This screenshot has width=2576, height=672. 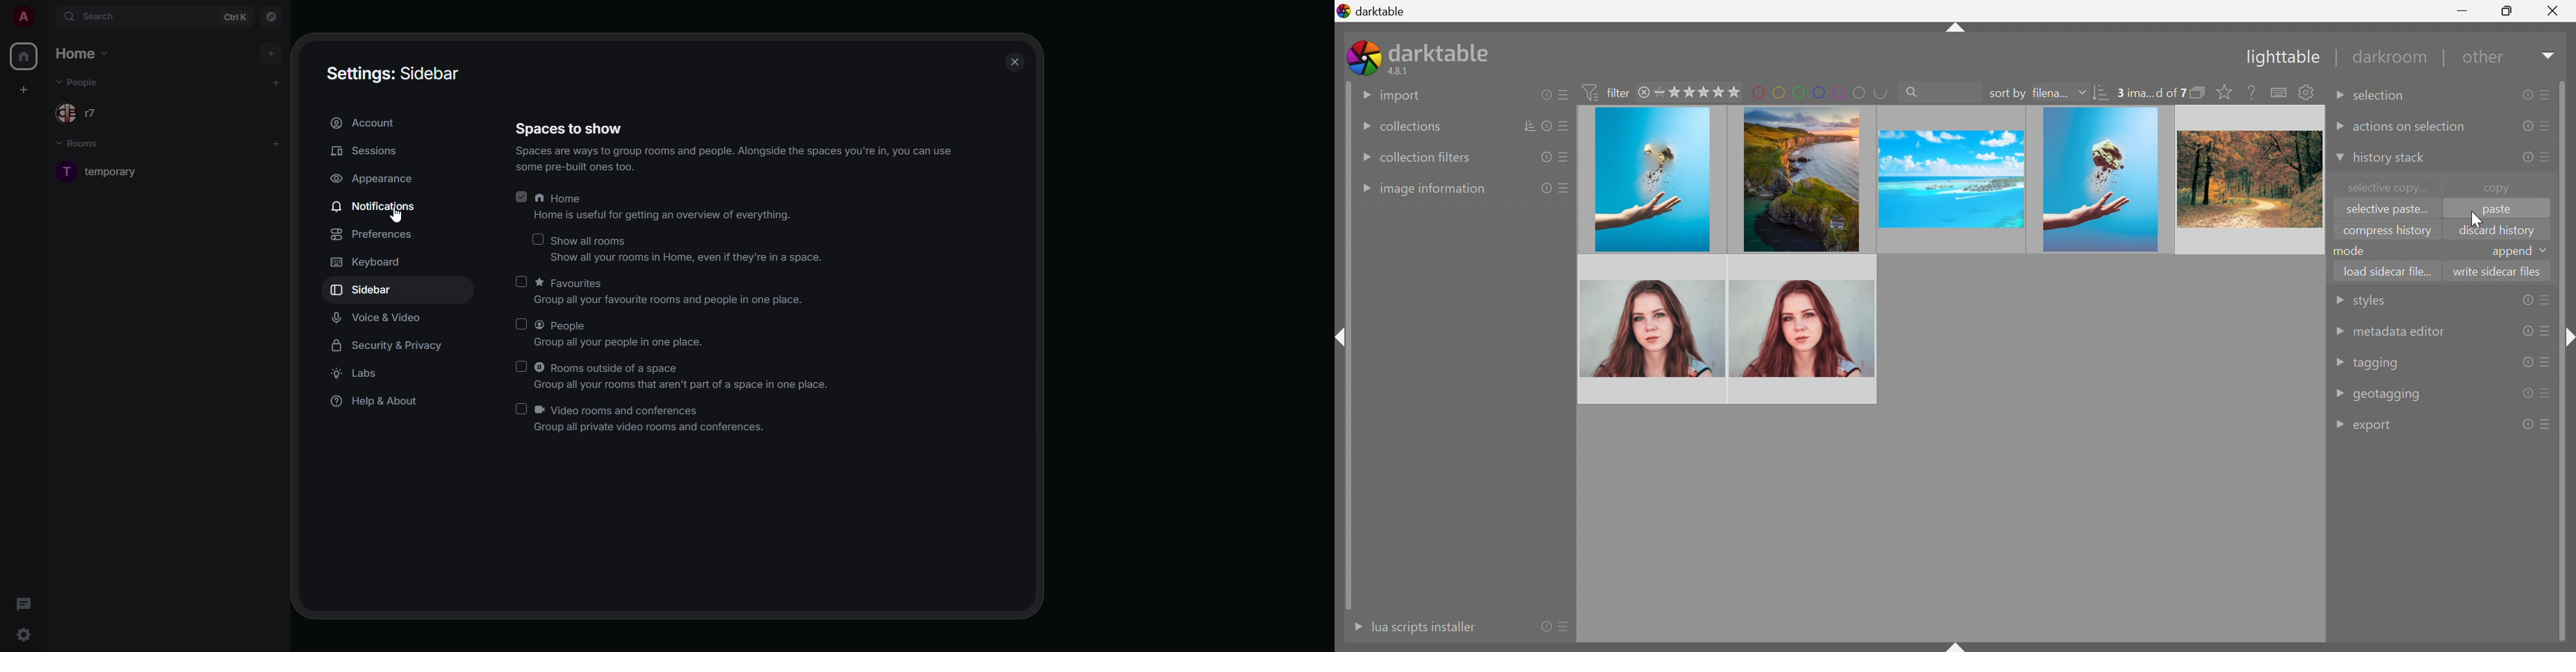 What do you see at coordinates (1364, 58) in the screenshot?
I see `darktable icon` at bounding box center [1364, 58].